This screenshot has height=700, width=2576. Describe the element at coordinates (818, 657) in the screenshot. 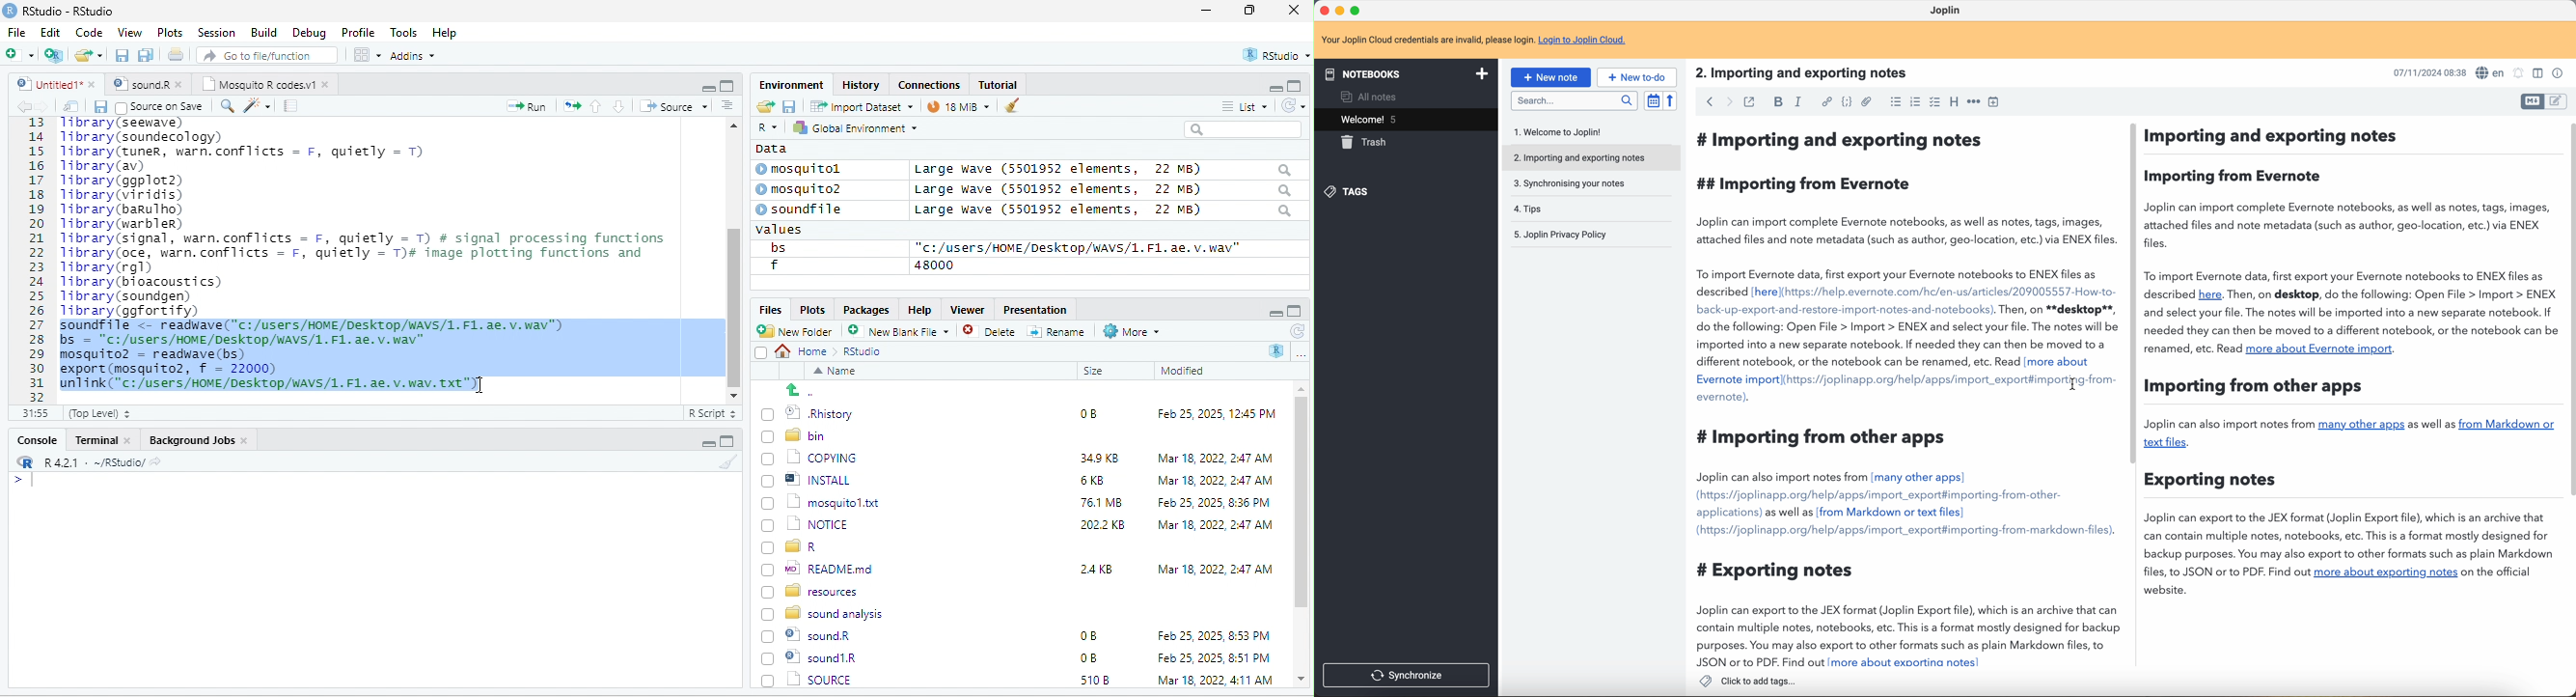

I see `| SOURCE` at that location.